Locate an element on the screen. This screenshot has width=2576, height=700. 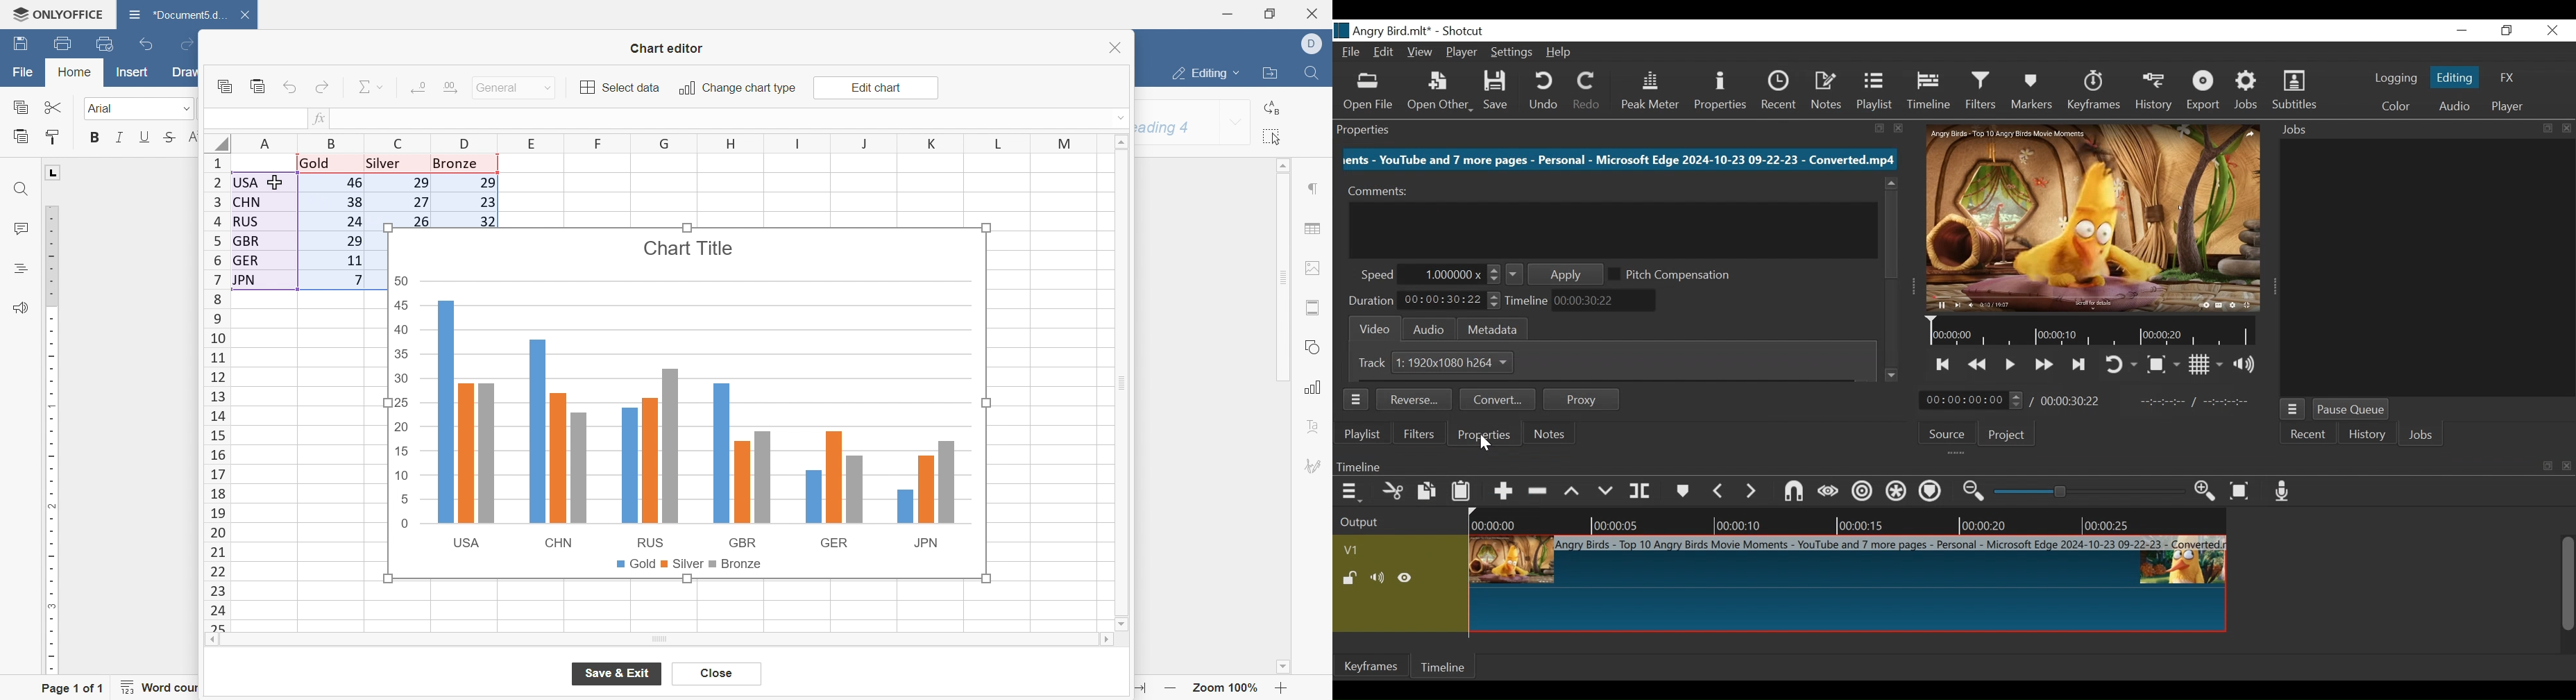
Close is located at coordinates (2552, 30).